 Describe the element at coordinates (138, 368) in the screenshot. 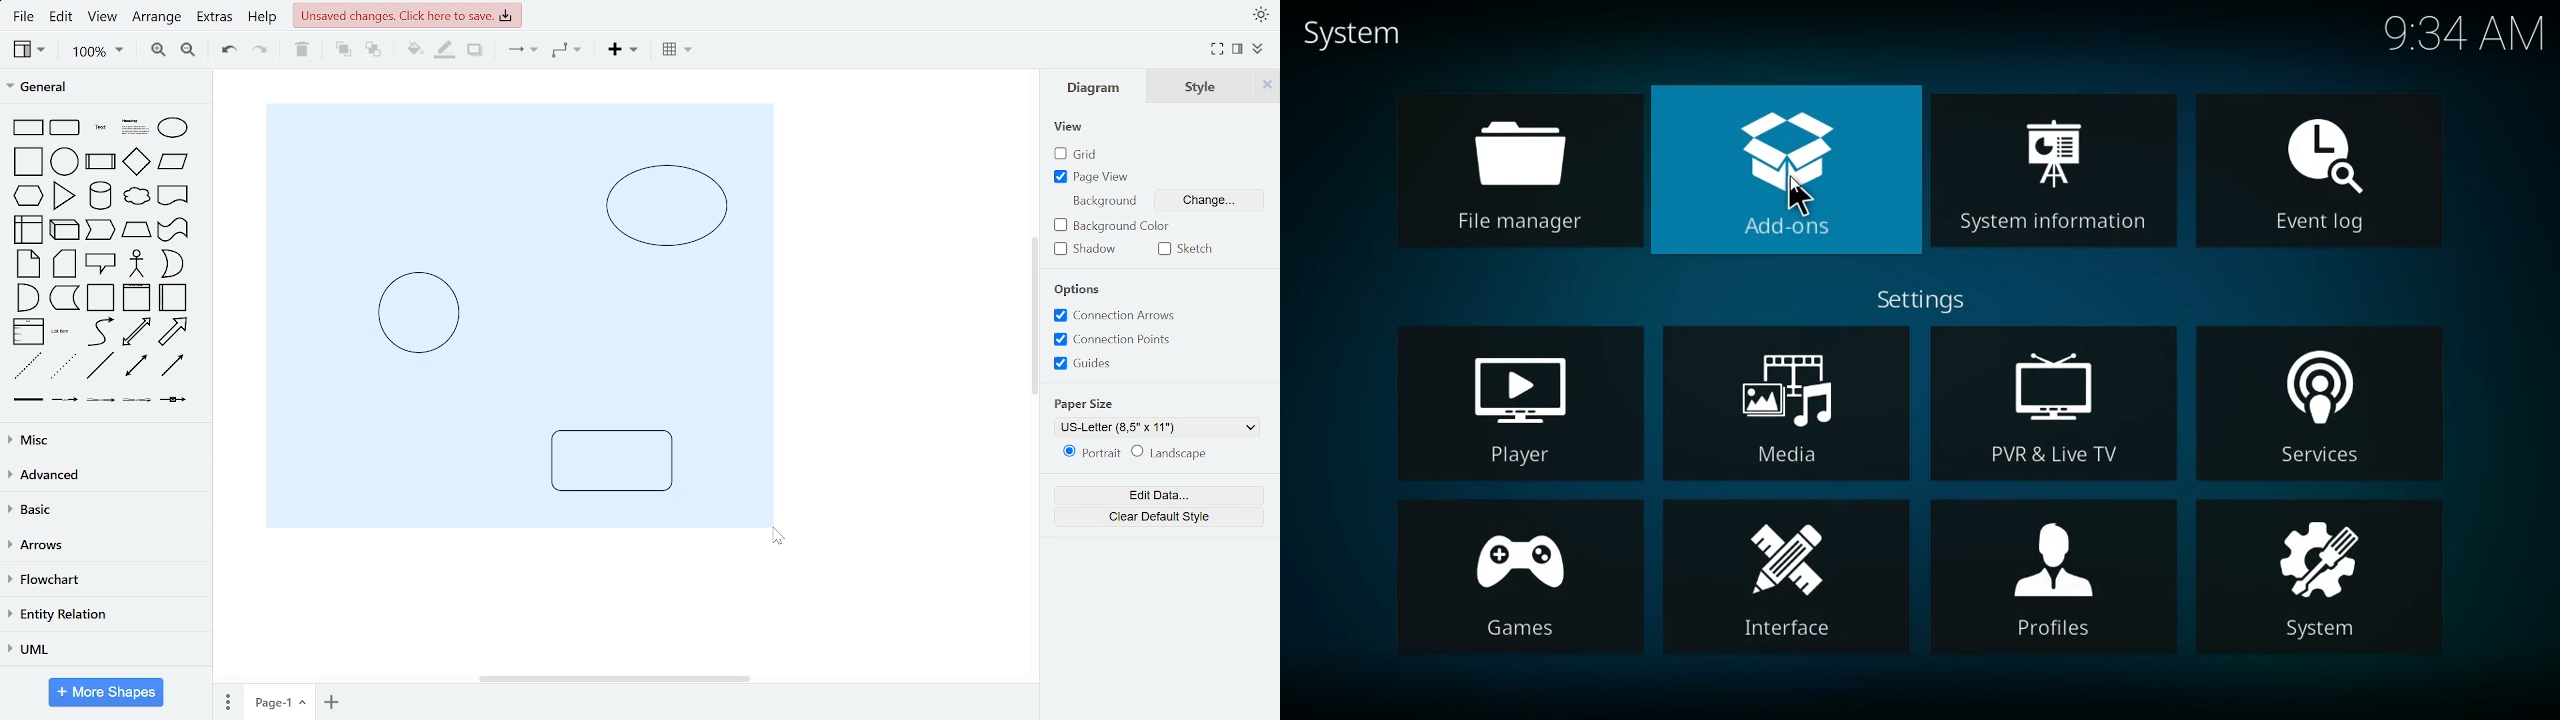

I see `bidirectional connector` at that location.